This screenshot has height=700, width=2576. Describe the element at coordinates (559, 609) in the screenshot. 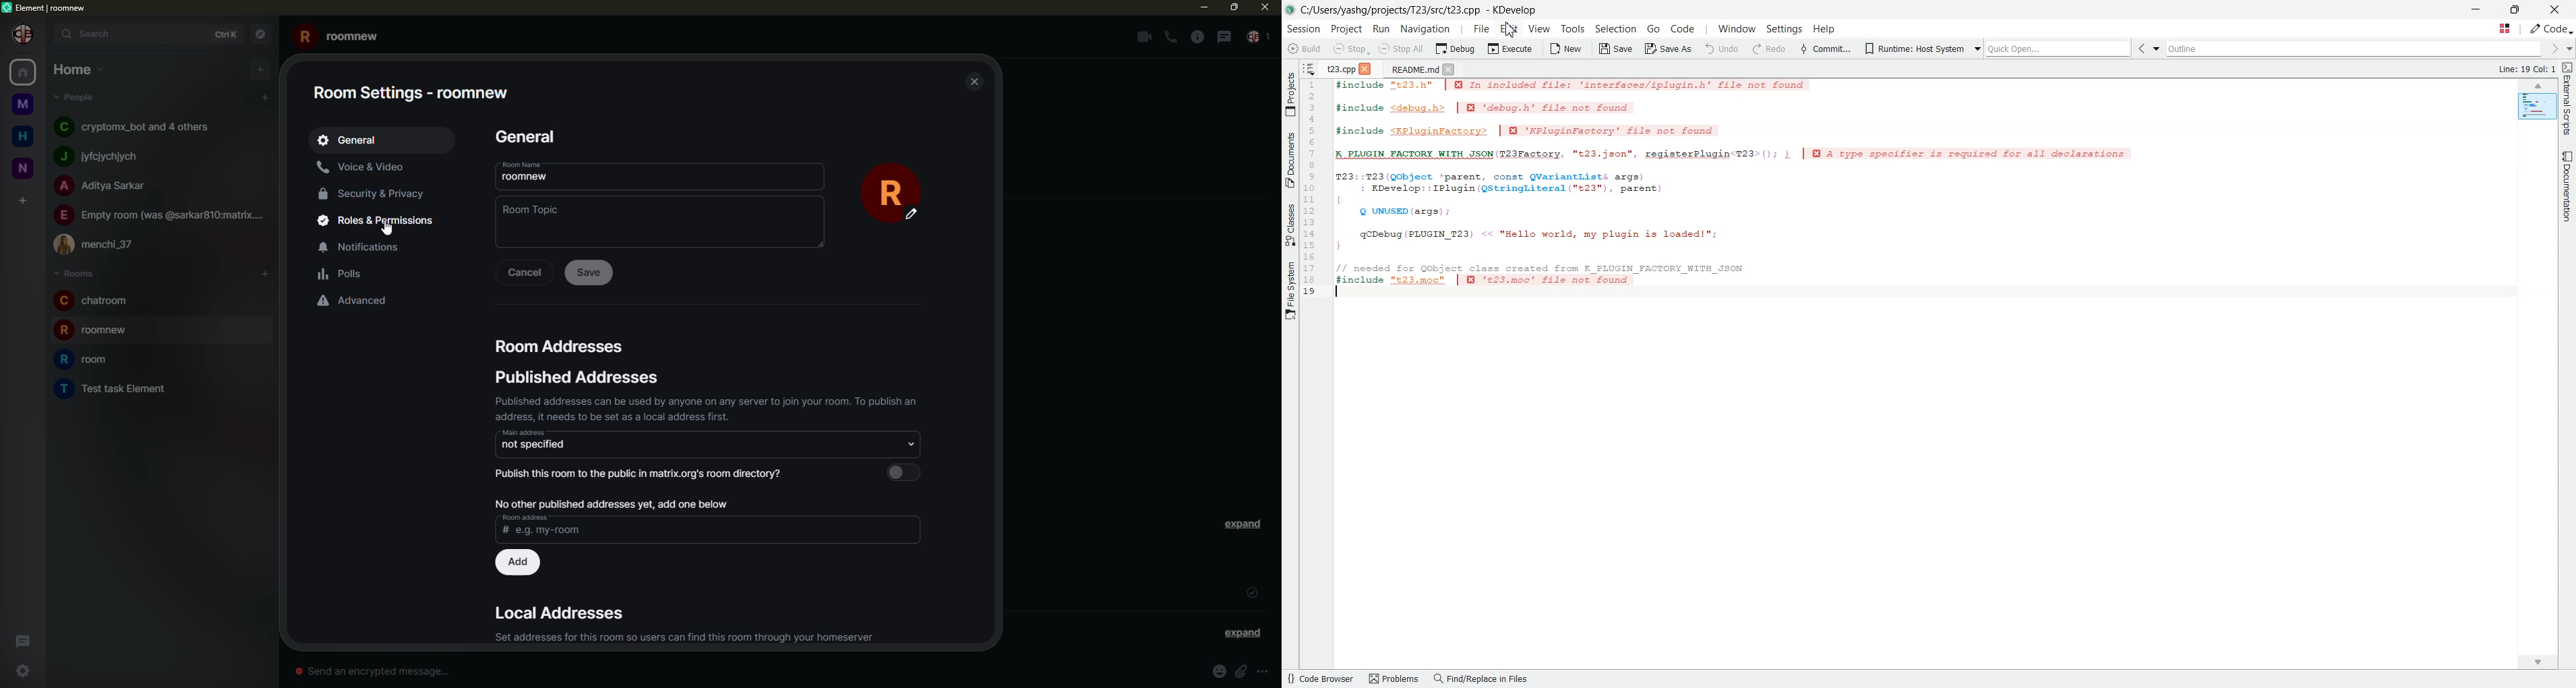

I see `address` at that location.